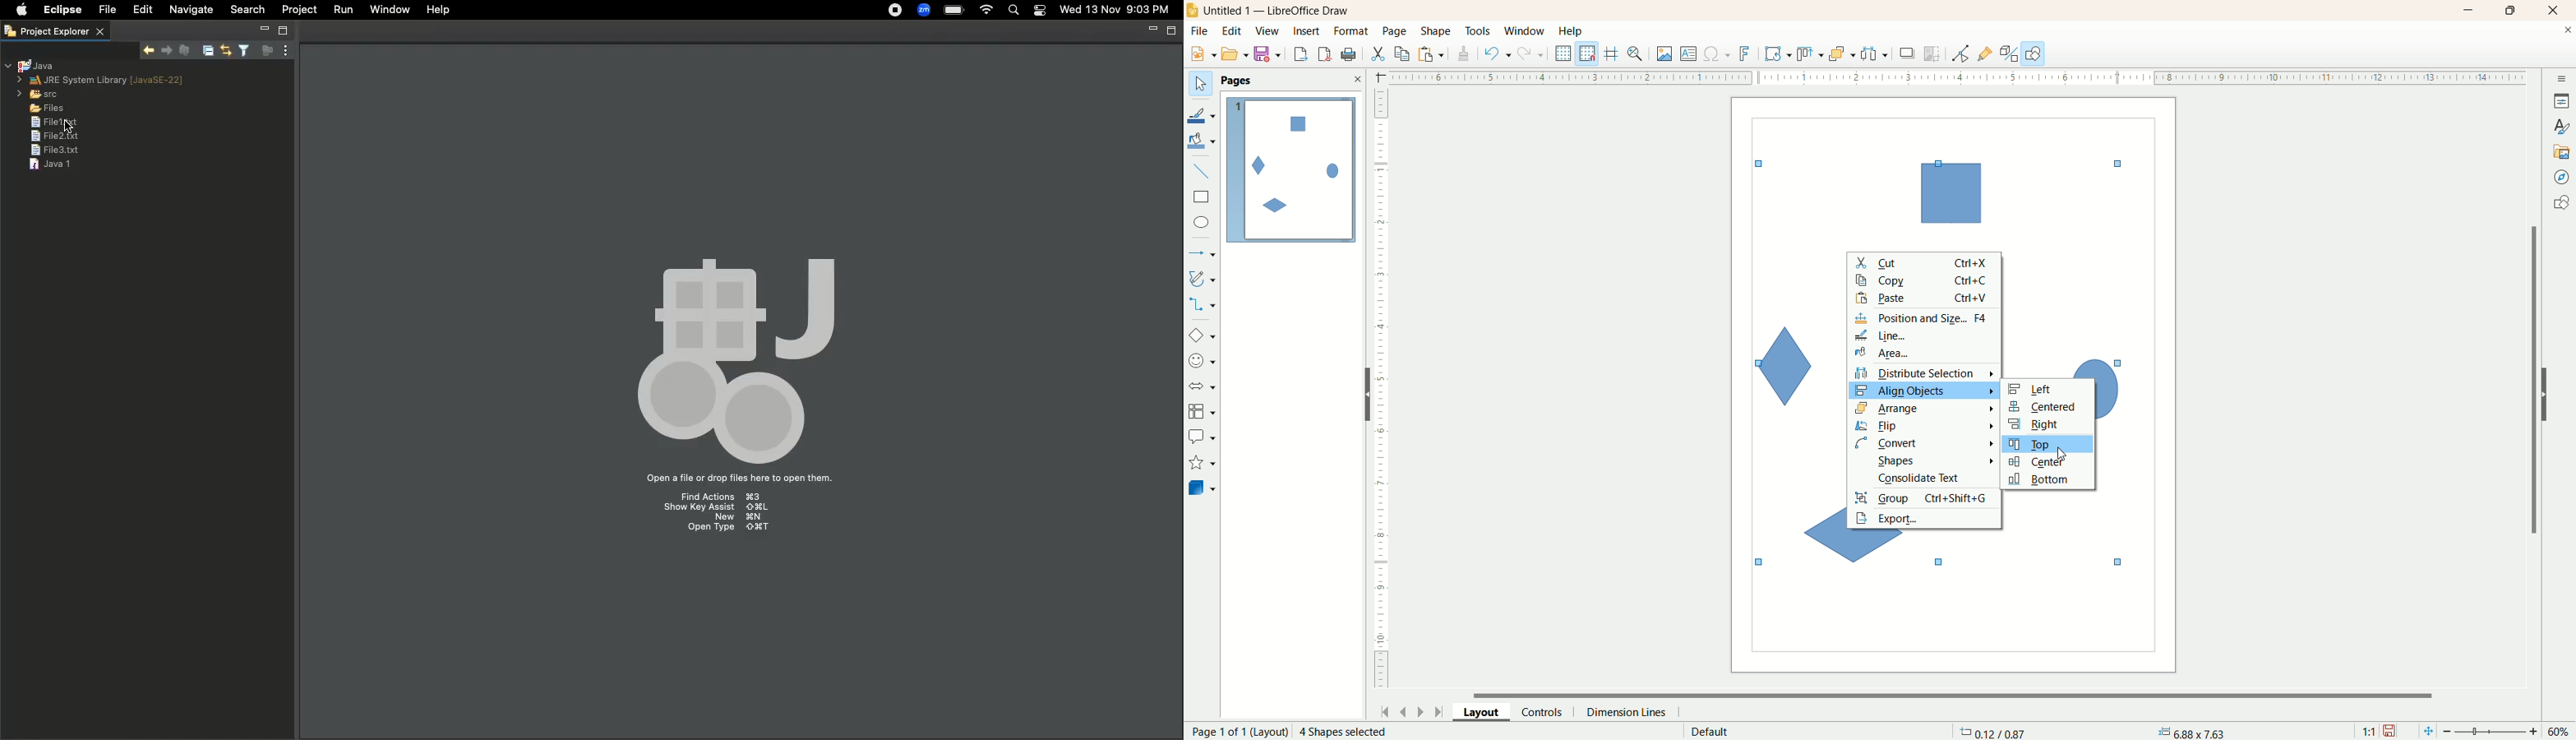 The width and height of the screenshot is (2576, 756). I want to click on left, so click(2047, 387).